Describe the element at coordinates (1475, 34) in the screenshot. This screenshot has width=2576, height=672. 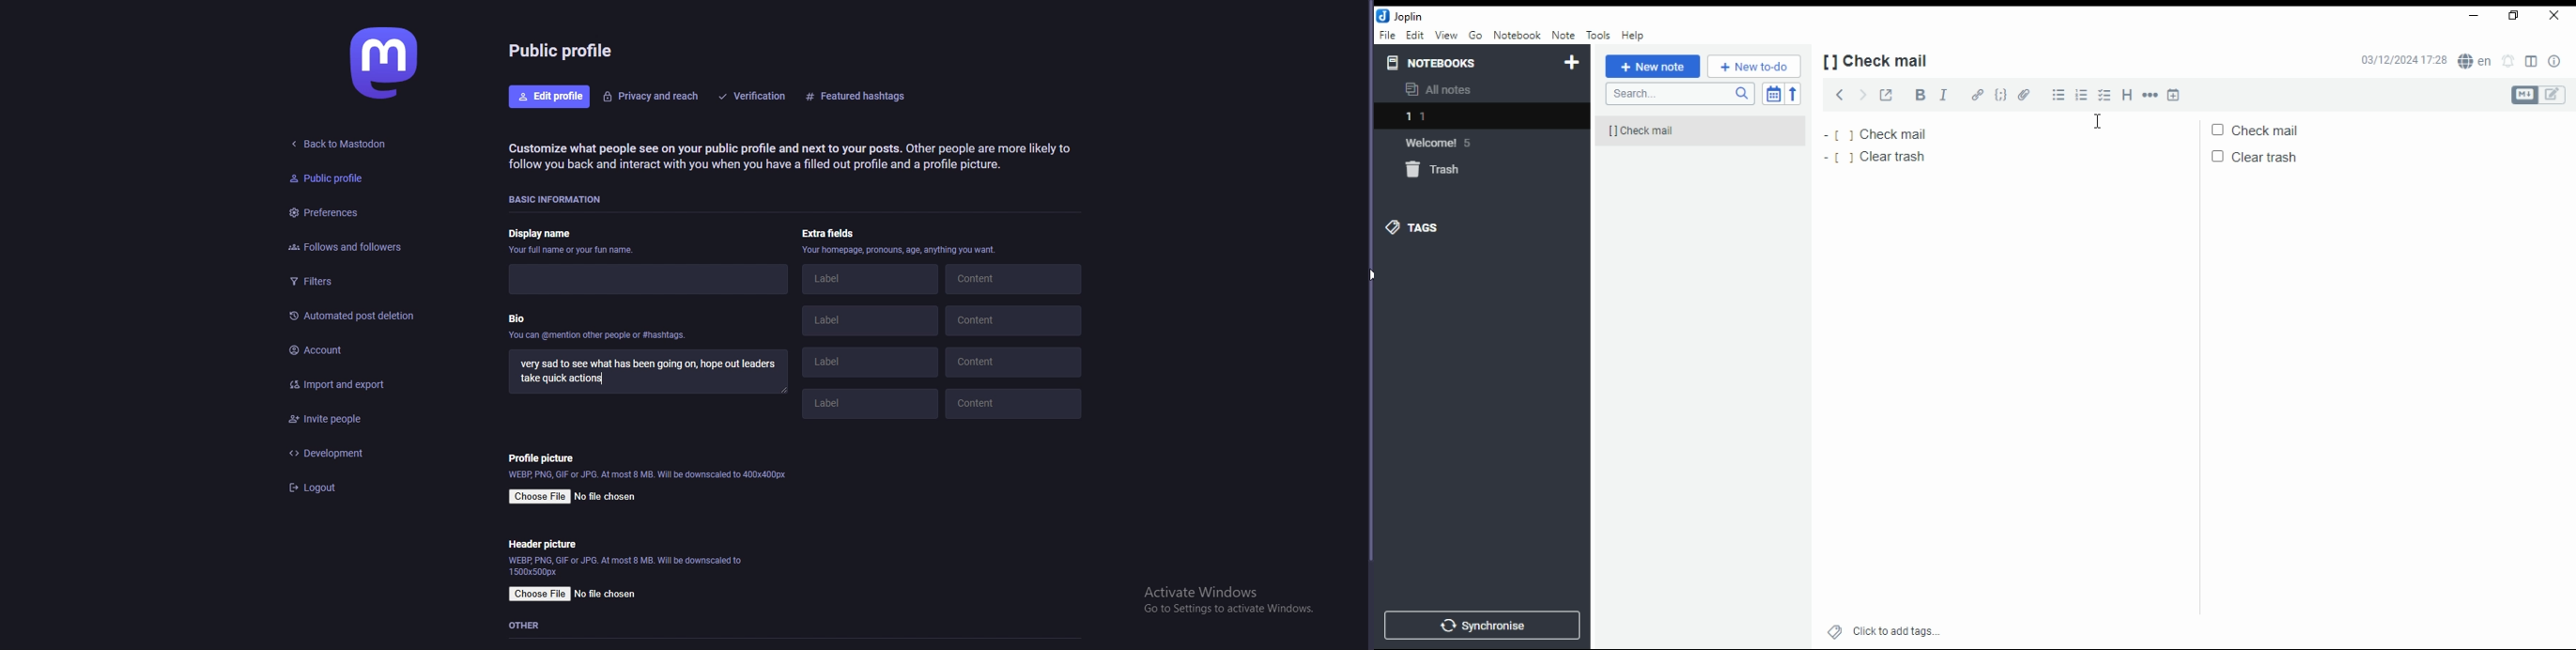
I see `Go` at that location.